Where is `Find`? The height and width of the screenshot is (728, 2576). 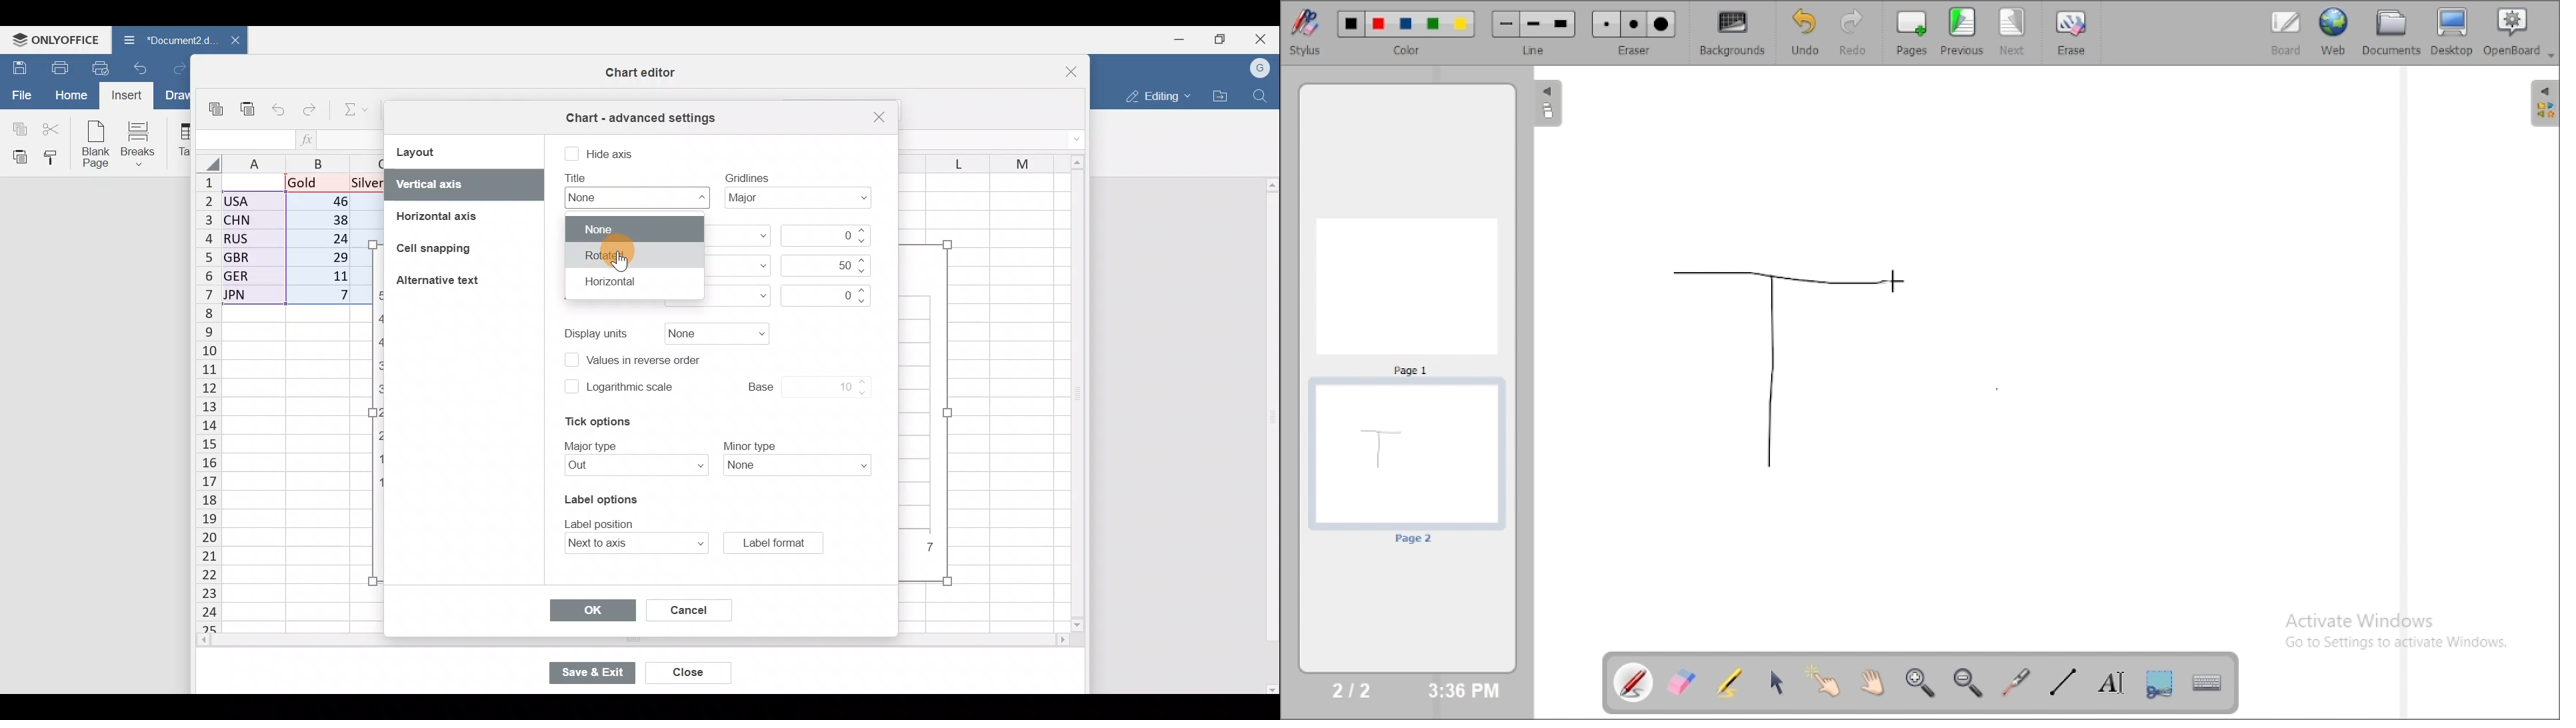 Find is located at coordinates (1261, 96).